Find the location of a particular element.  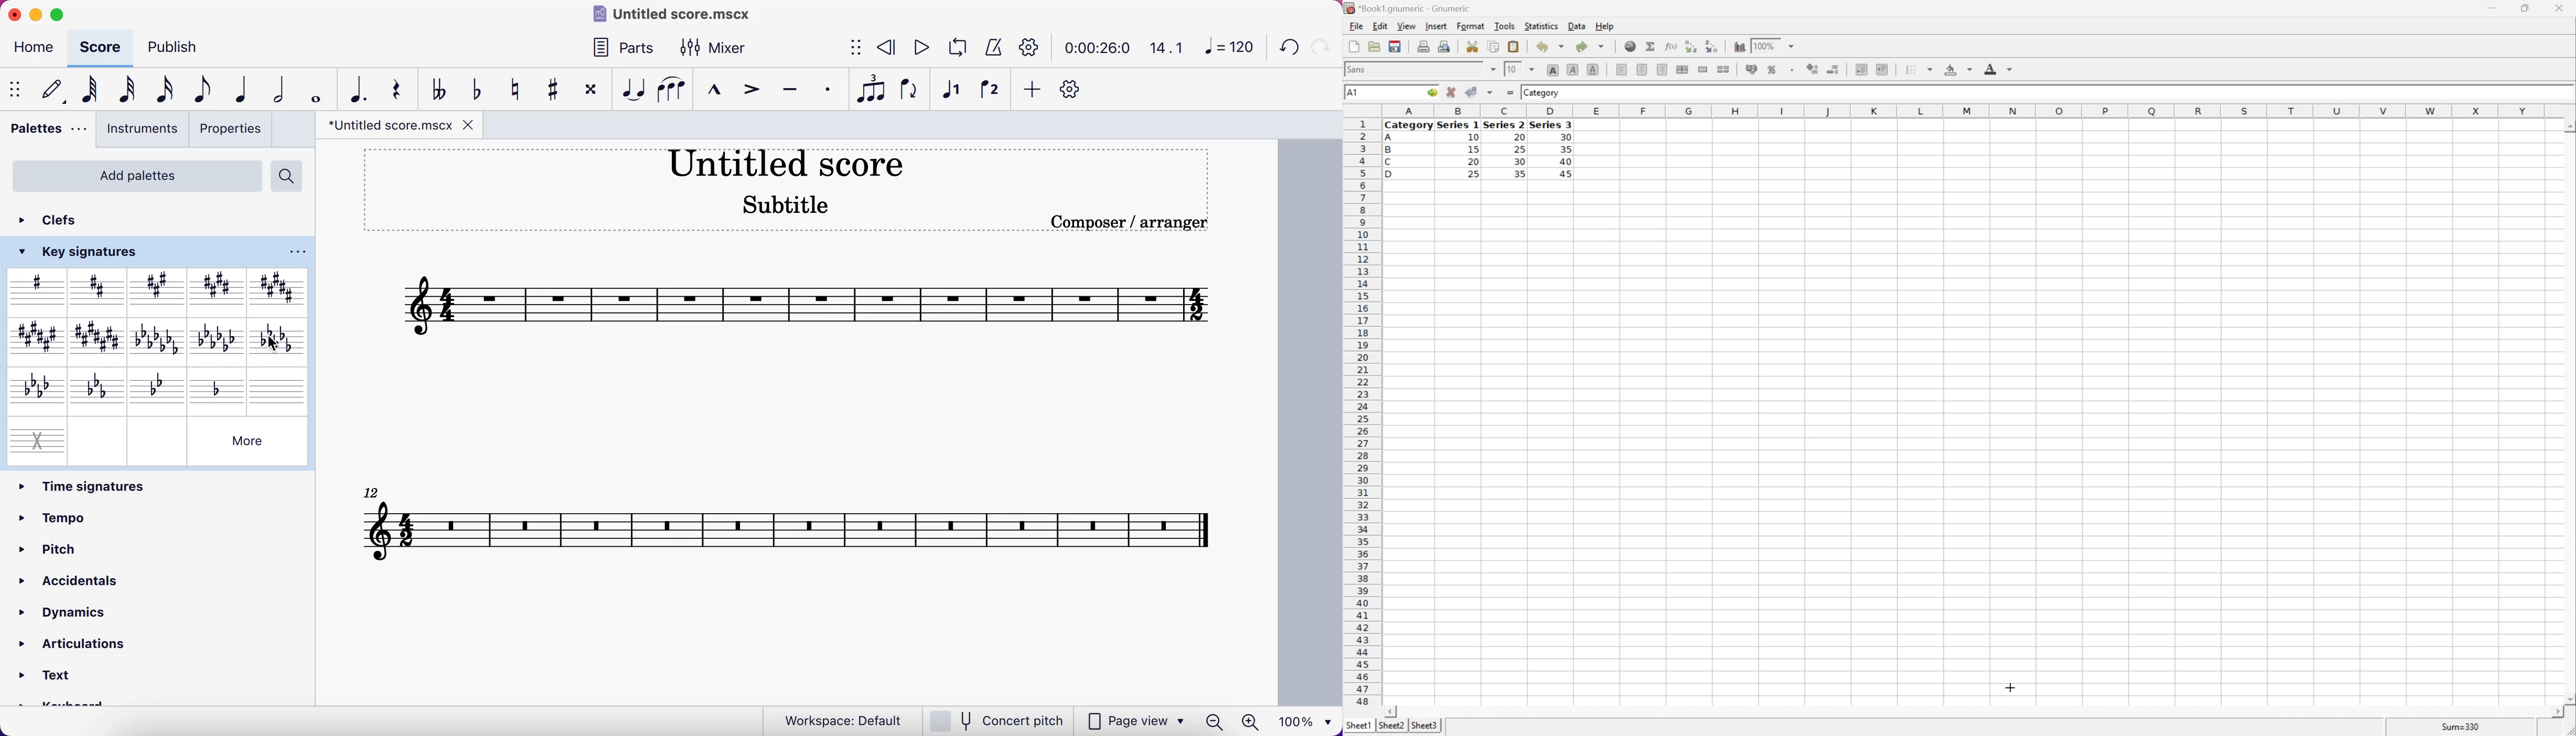

Series 3 is located at coordinates (1552, 125).